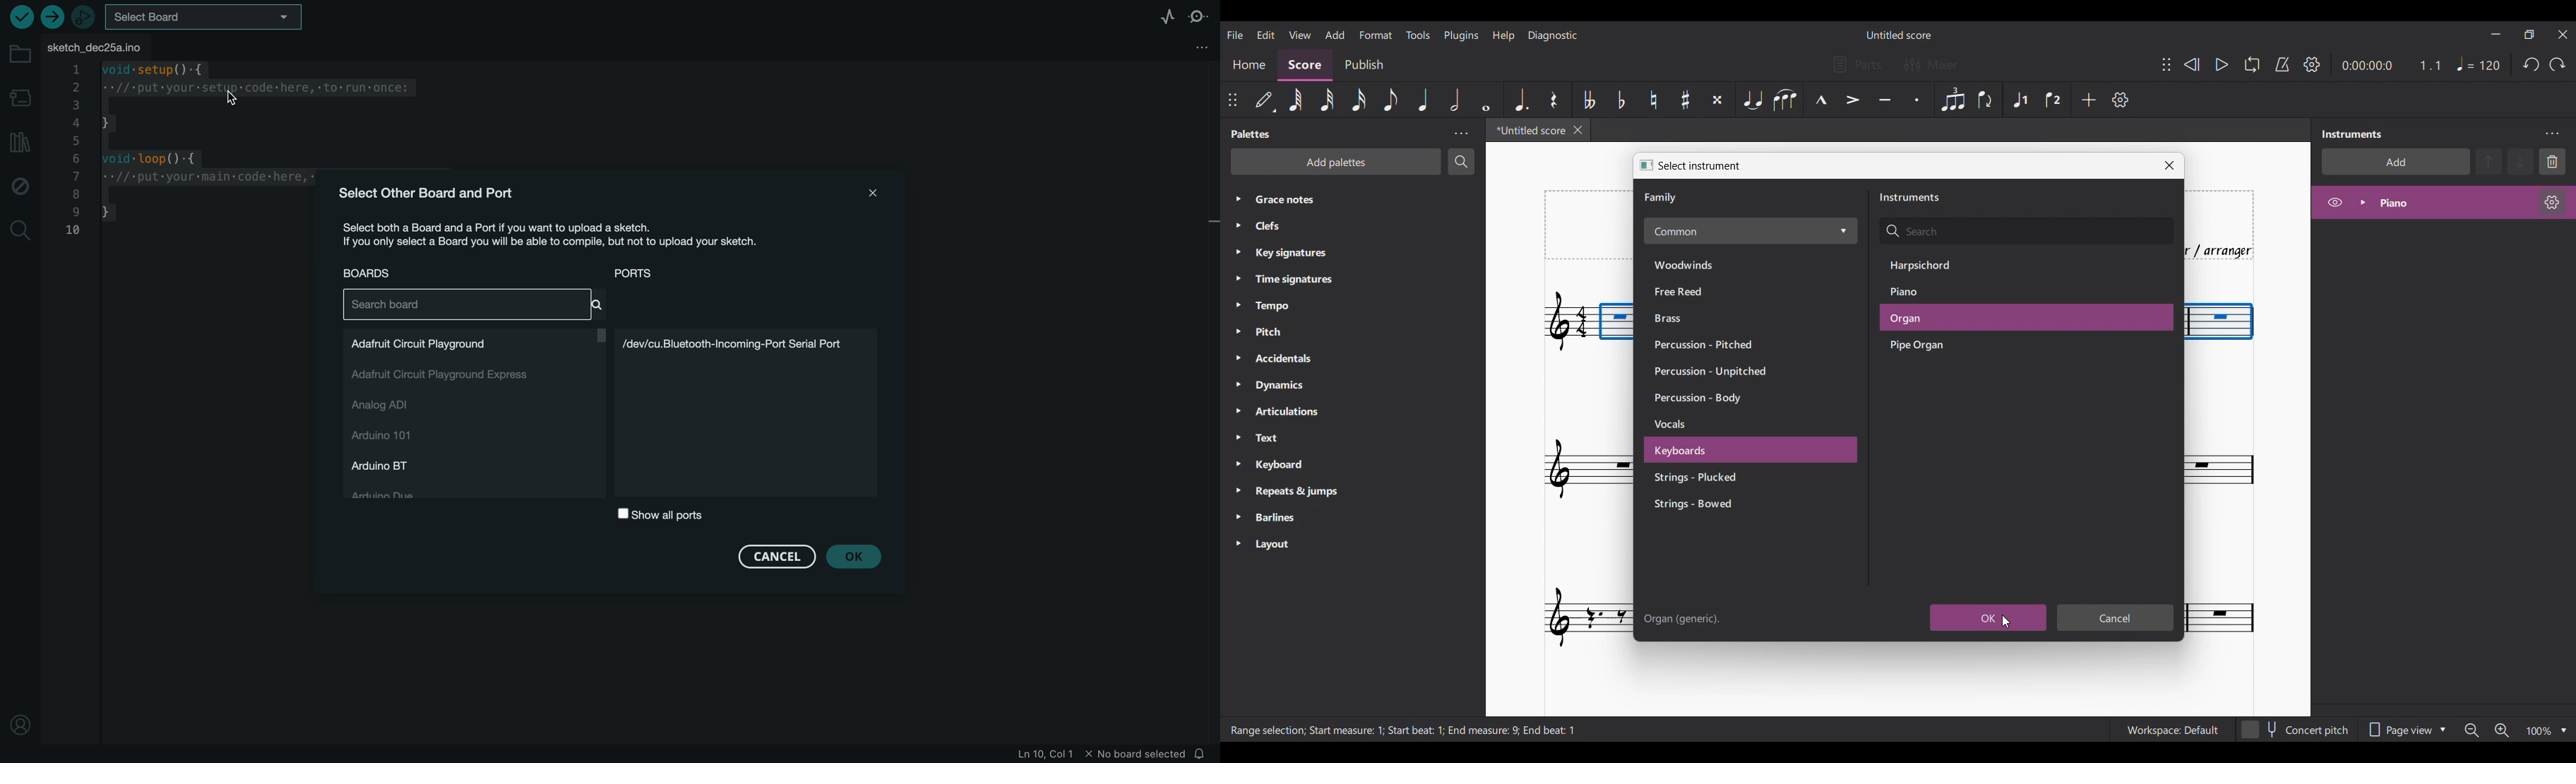 This screenshot has width=2576, height=784. I want to click on Playback settings, so click(2312, 64).